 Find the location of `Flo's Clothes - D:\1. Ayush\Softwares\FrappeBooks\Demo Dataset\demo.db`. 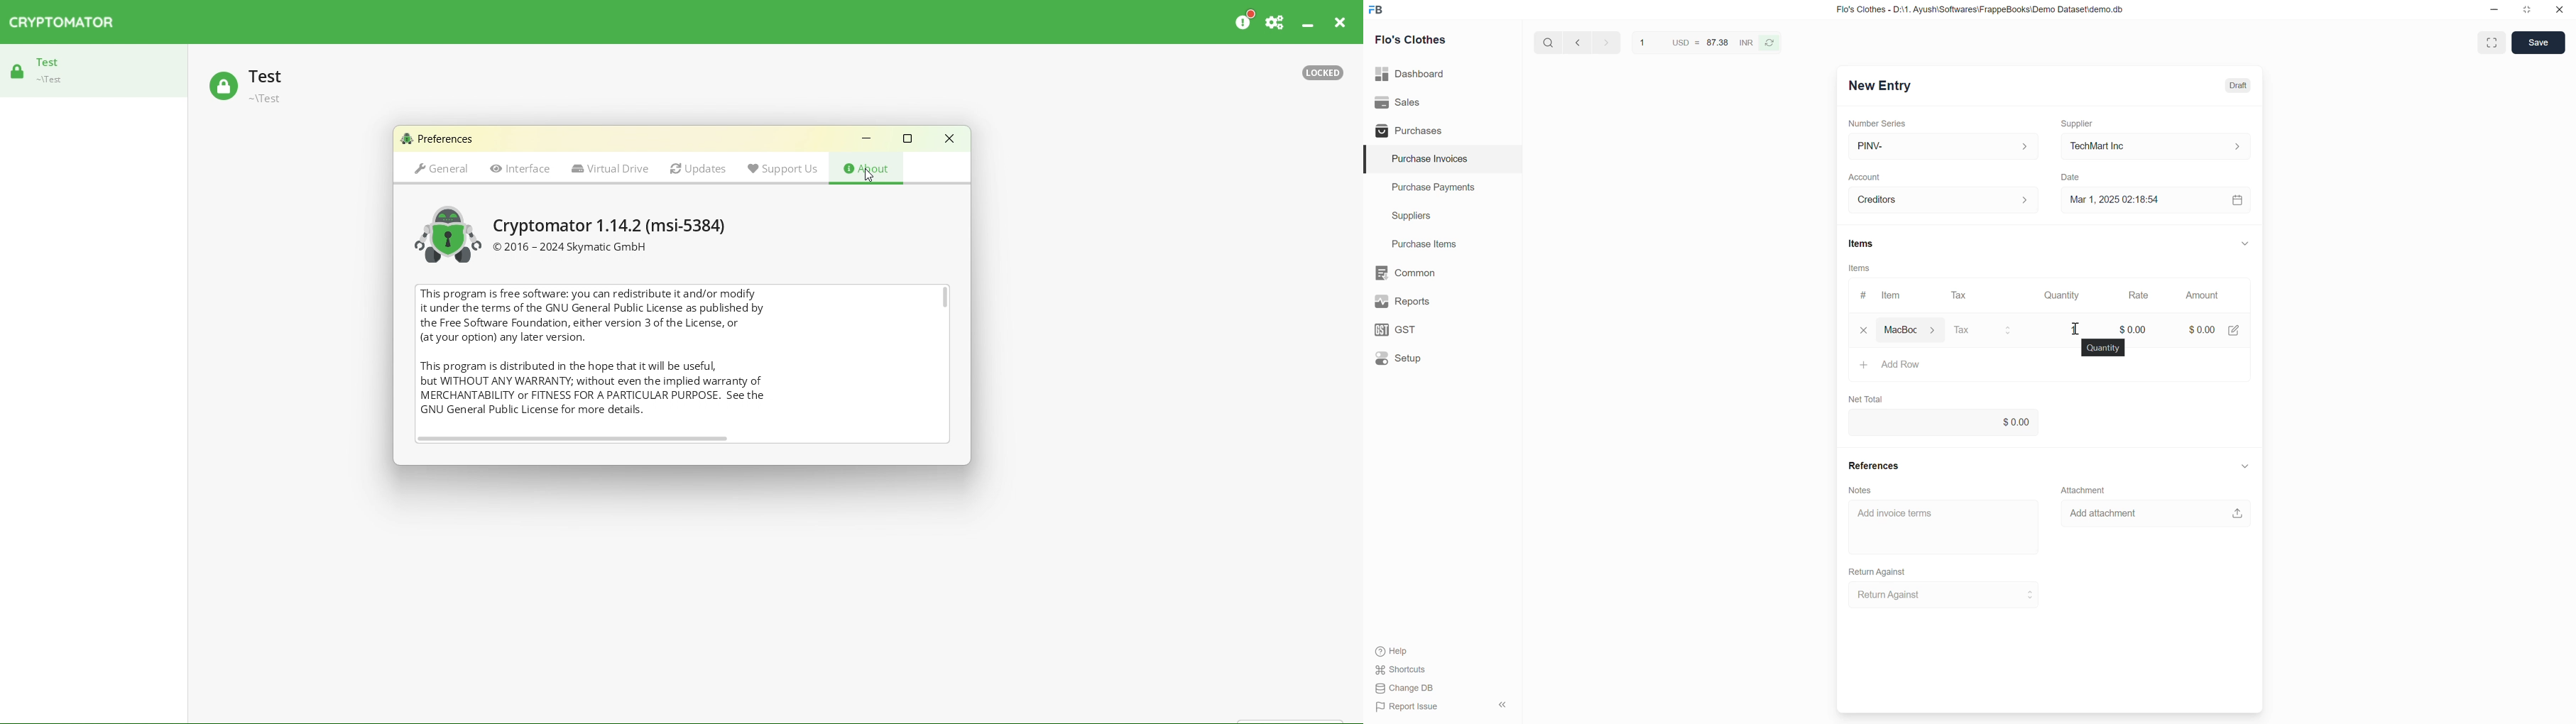

Flo's Clothes - D:\1. Ayush\Softwares\FrappeBooks\Demo Dataset\demo.db is located at coordinates (1980, 9).